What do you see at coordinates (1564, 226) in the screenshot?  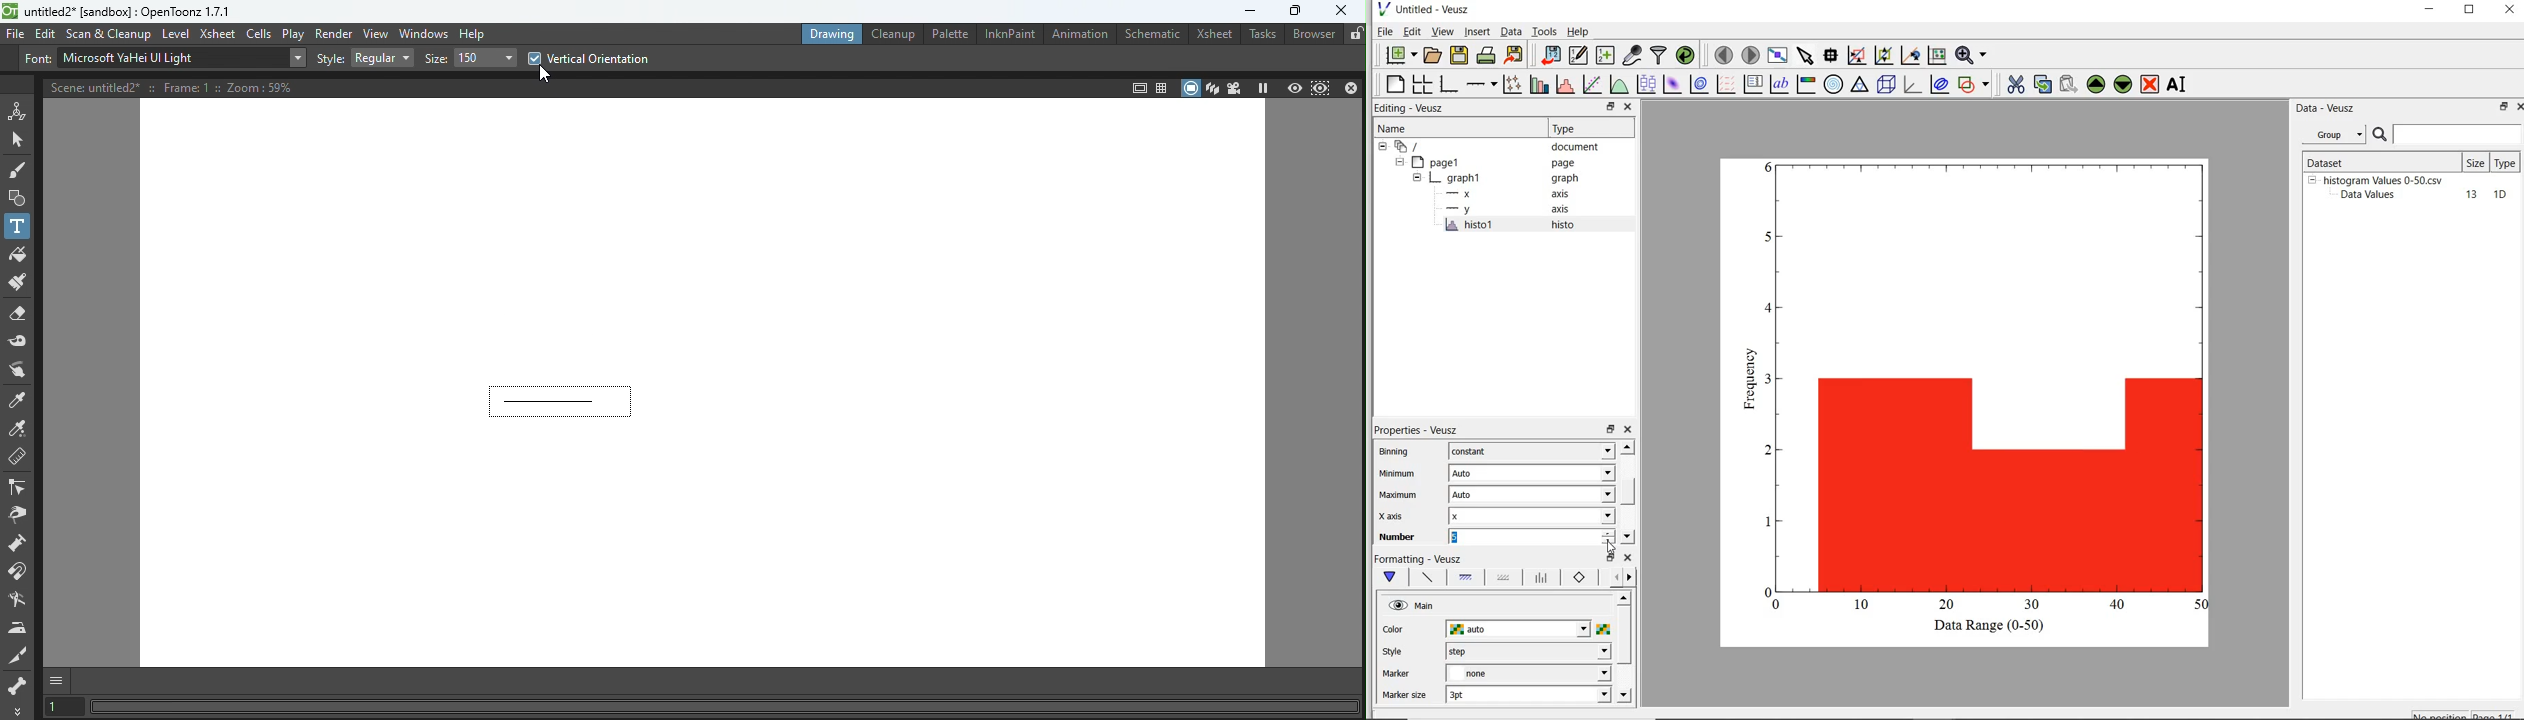 I see `histo` at bounding box center [1564, 226].